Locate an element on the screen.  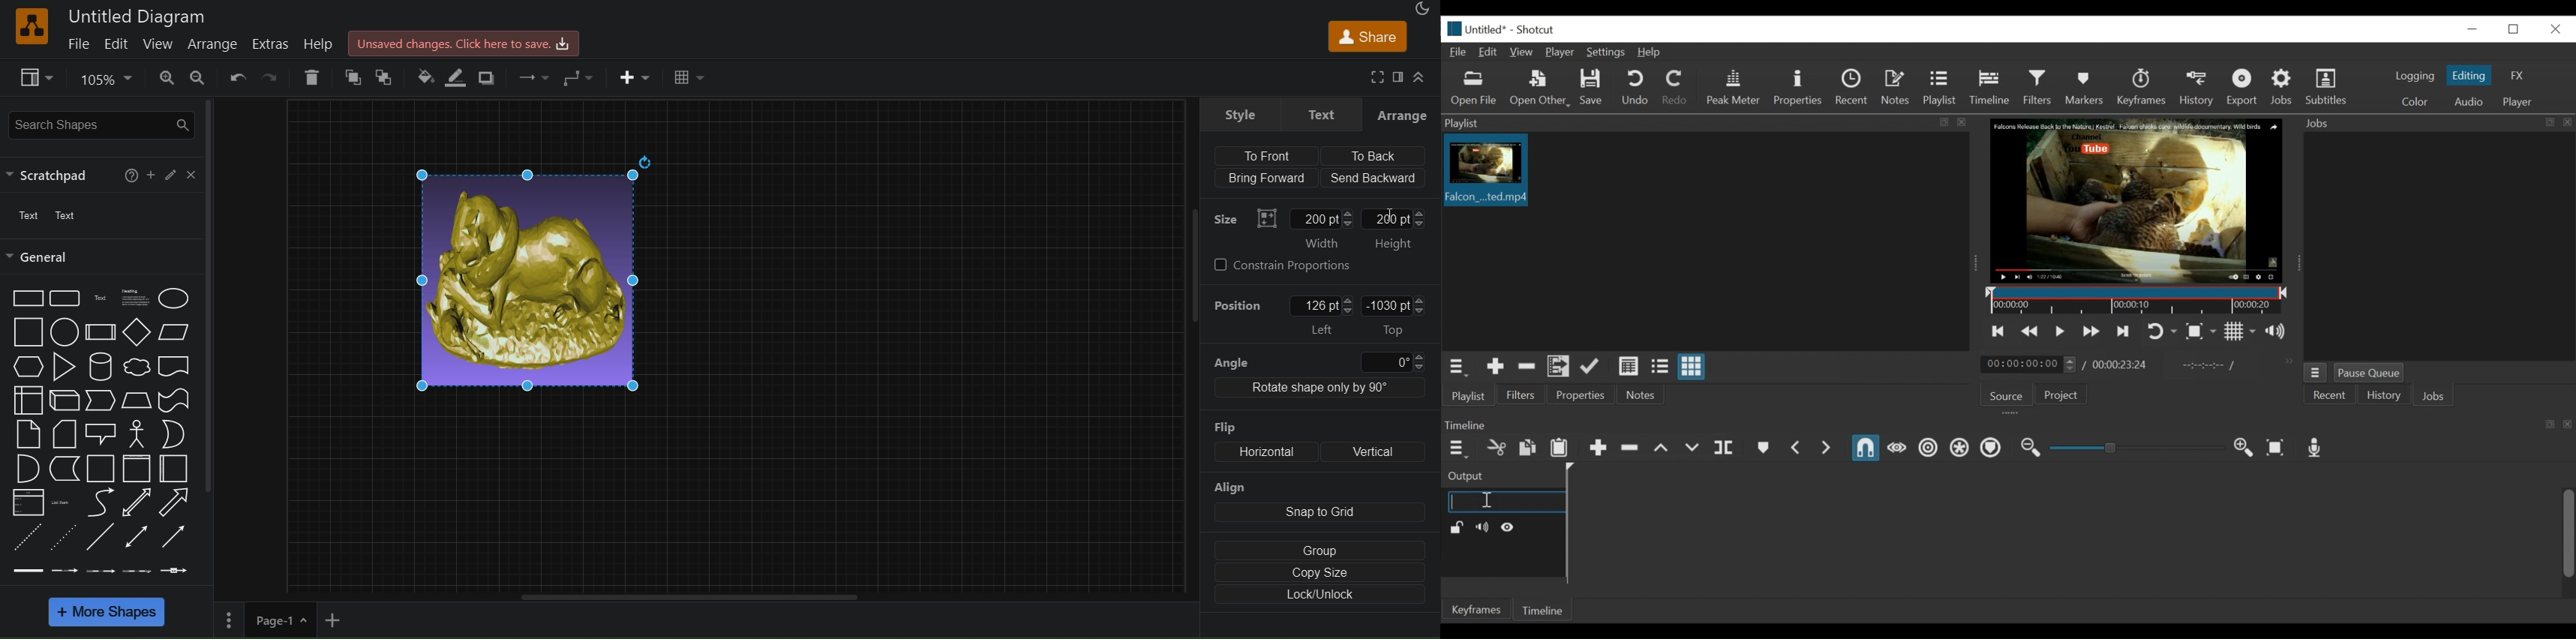
horizontal scroll bar is located at coordinates (680, 596).